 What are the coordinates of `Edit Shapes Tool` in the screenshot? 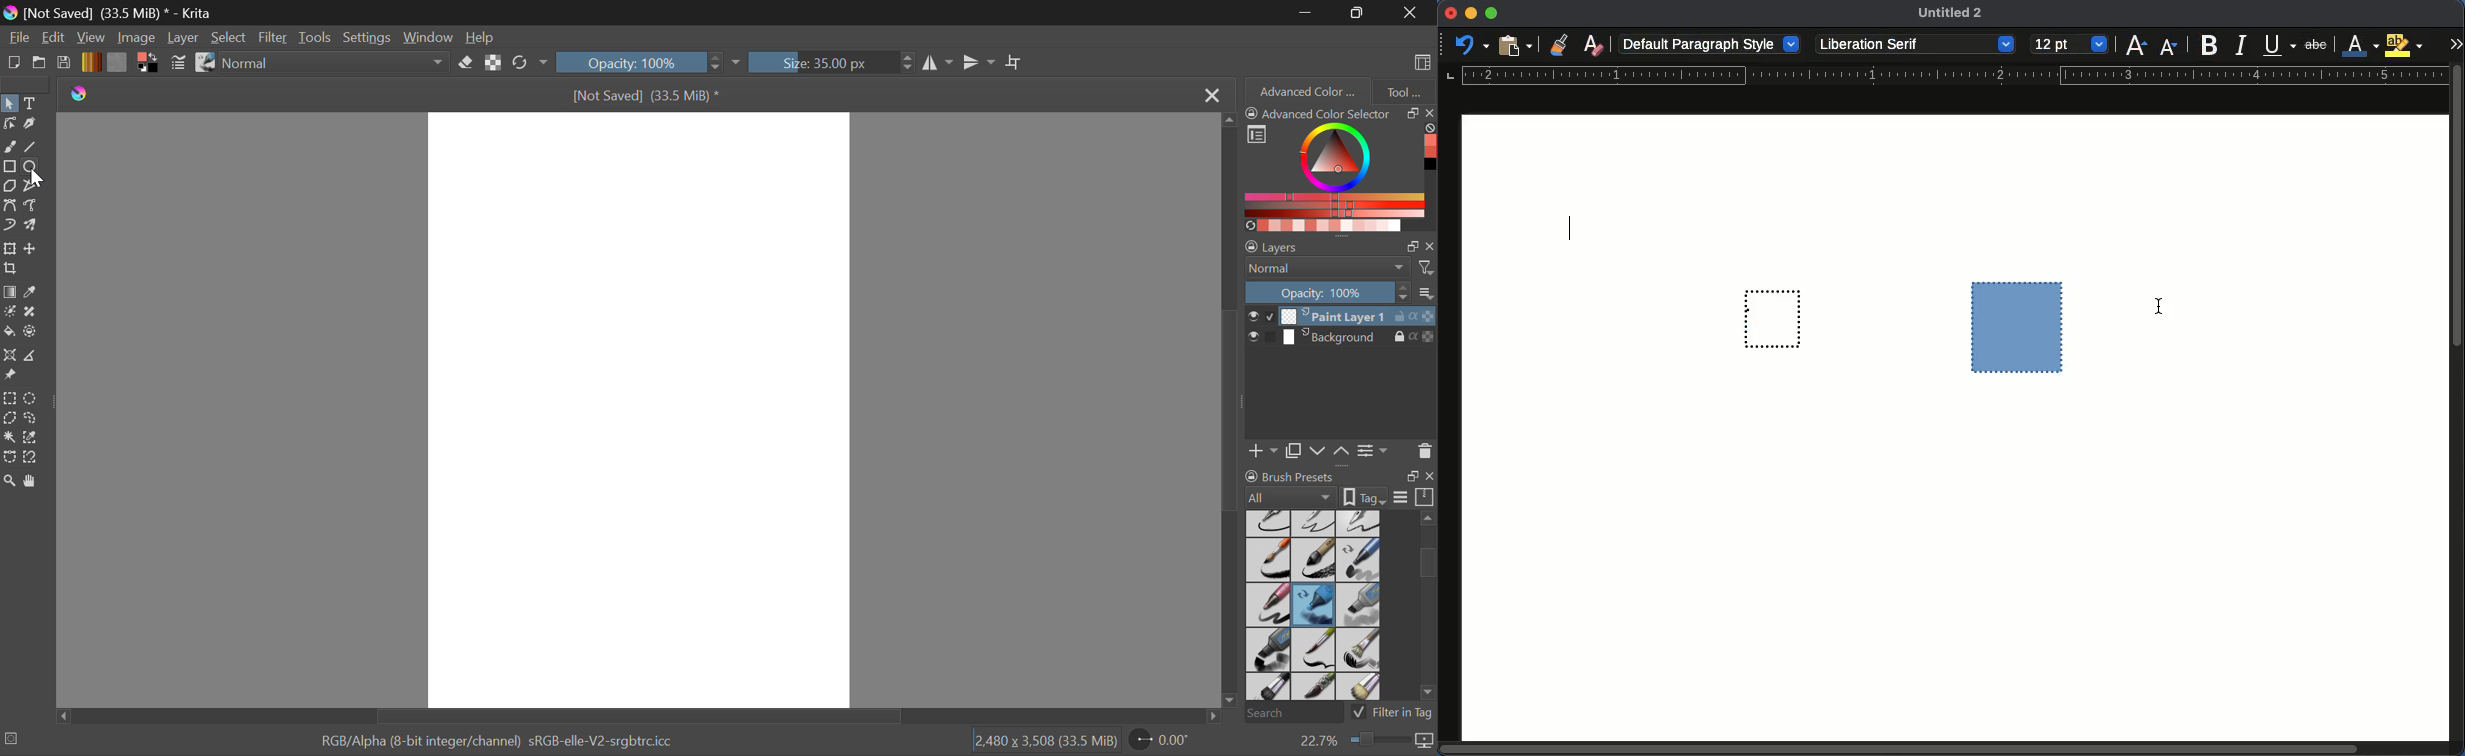 It's located at (9, 124).